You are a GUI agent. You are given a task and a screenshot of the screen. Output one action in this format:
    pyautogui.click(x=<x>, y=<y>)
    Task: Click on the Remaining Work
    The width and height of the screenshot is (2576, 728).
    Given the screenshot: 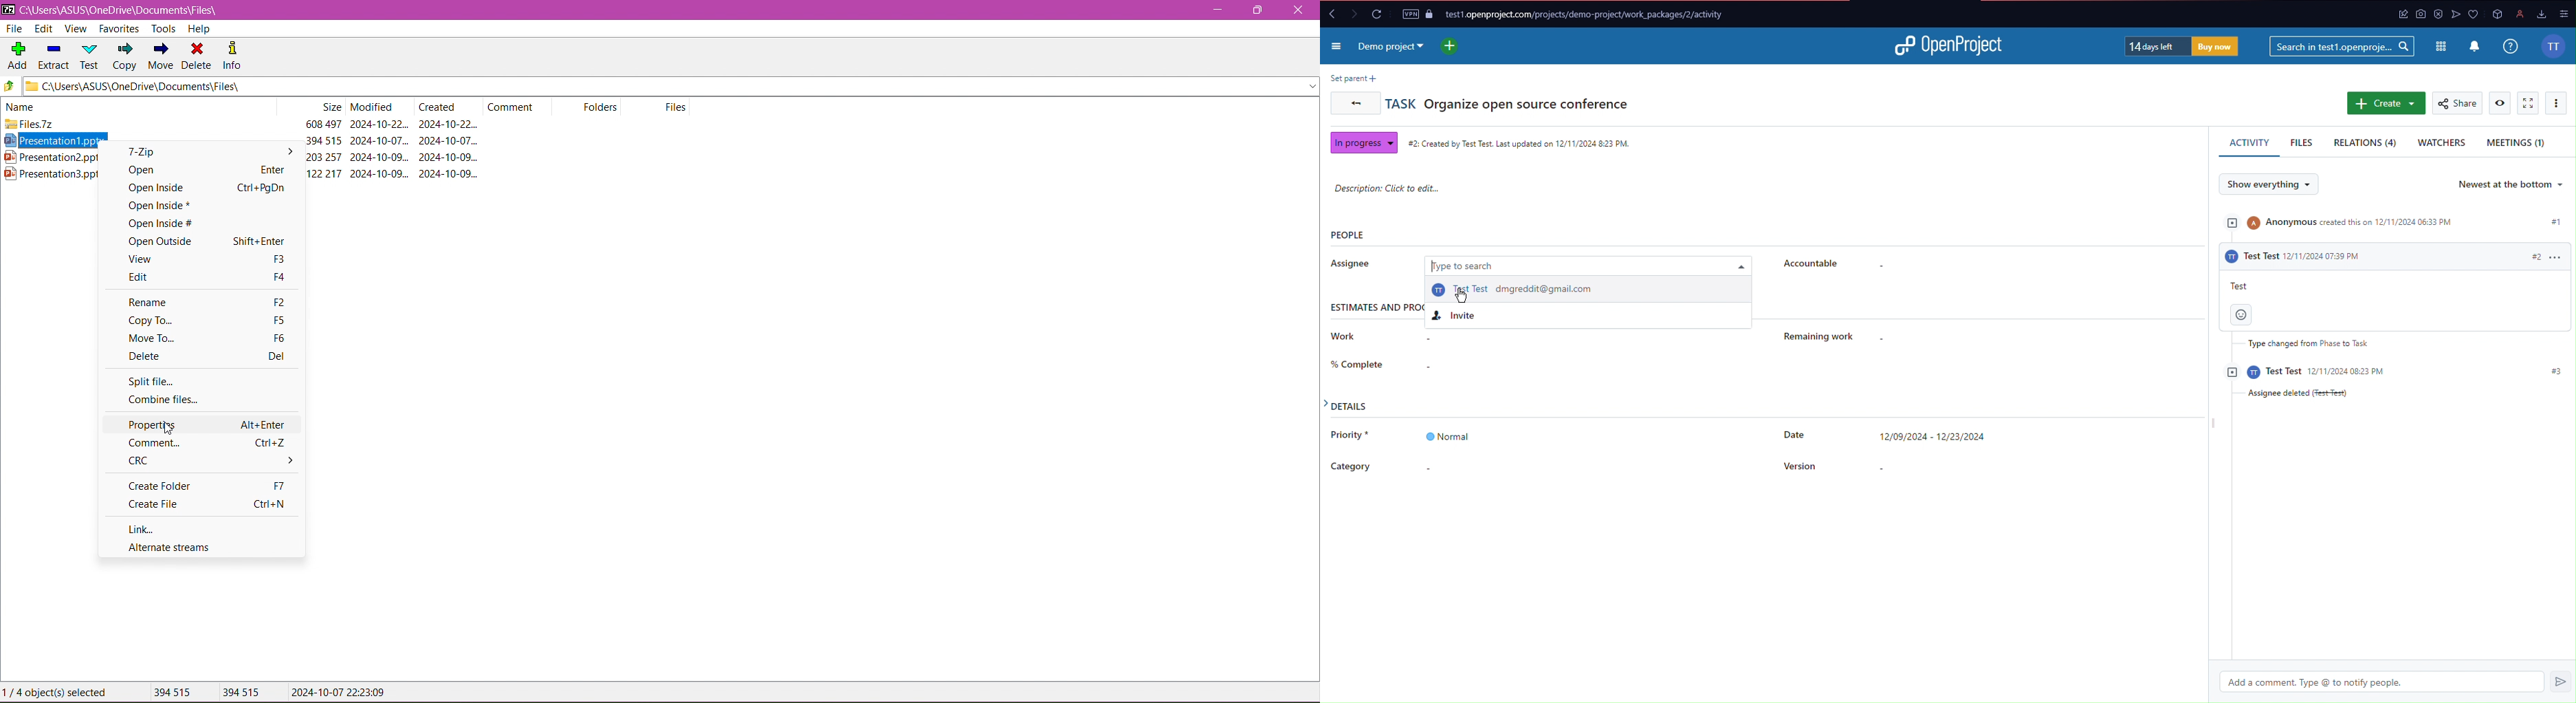 What is the action you would take?
    pyautogui.click(x=1814, y=332)
    